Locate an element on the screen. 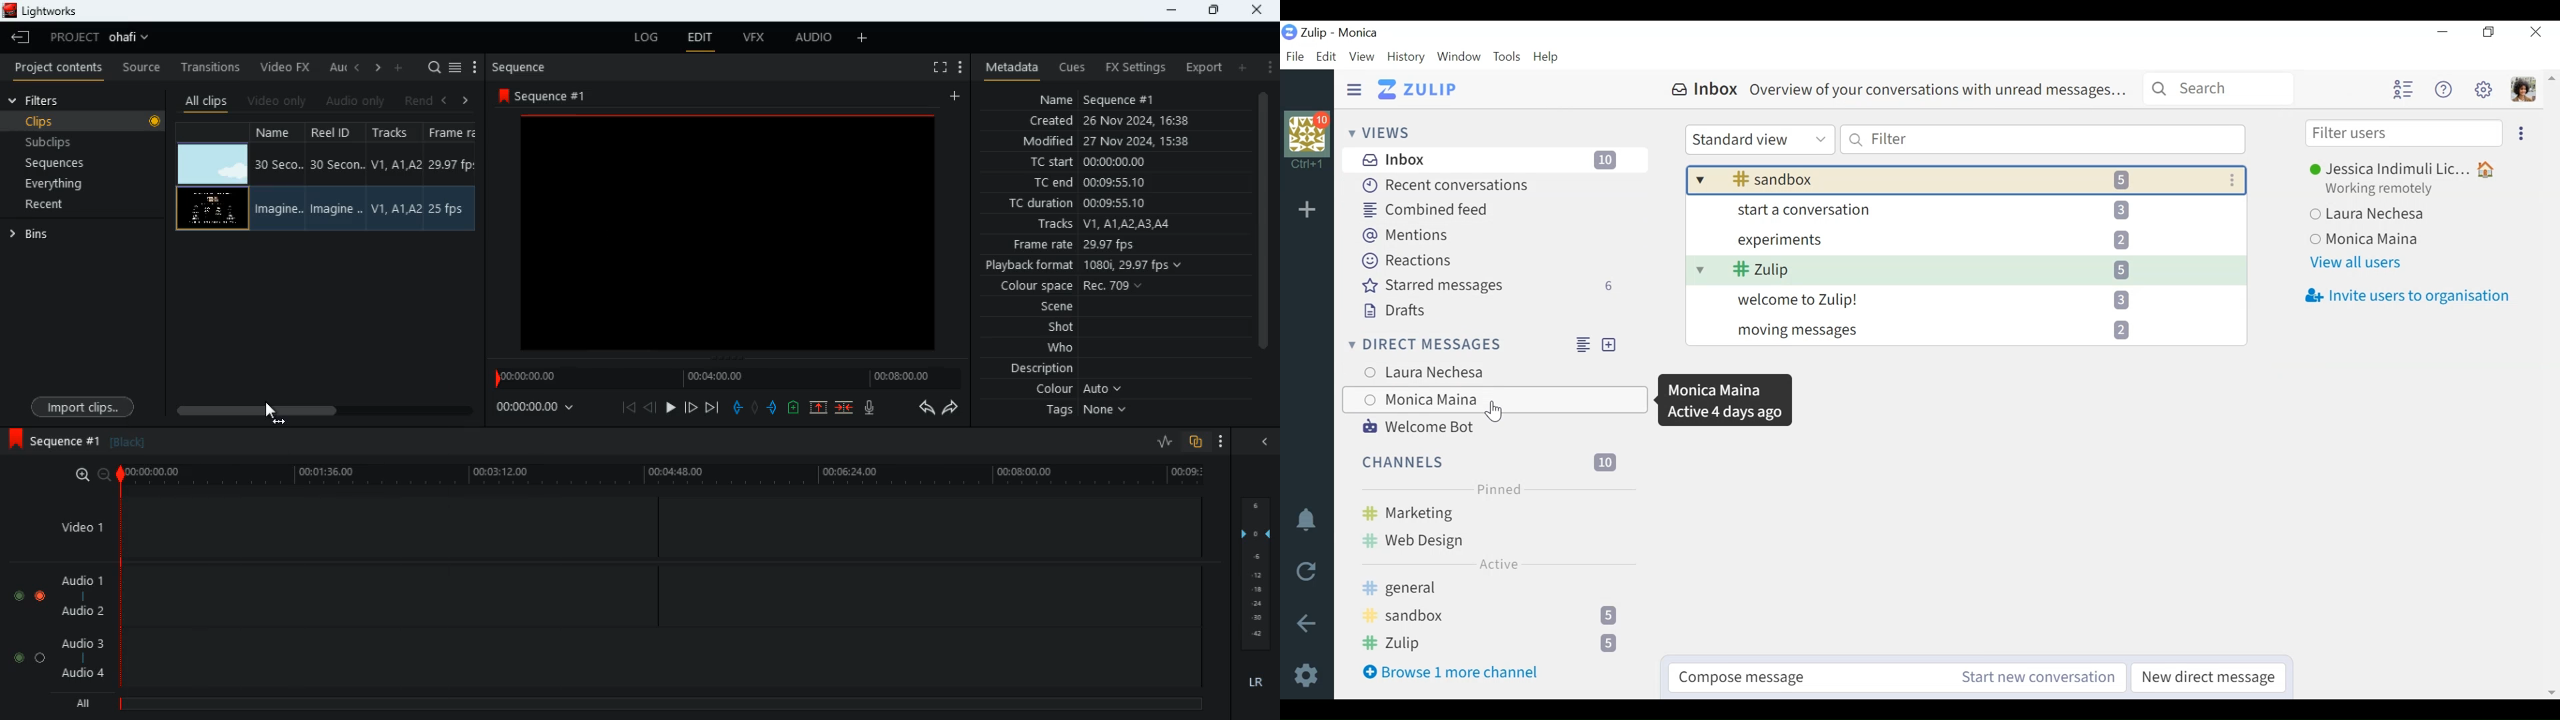 This screenshot has height=728, width=2576. close page is located at coordinates (1257, 14).